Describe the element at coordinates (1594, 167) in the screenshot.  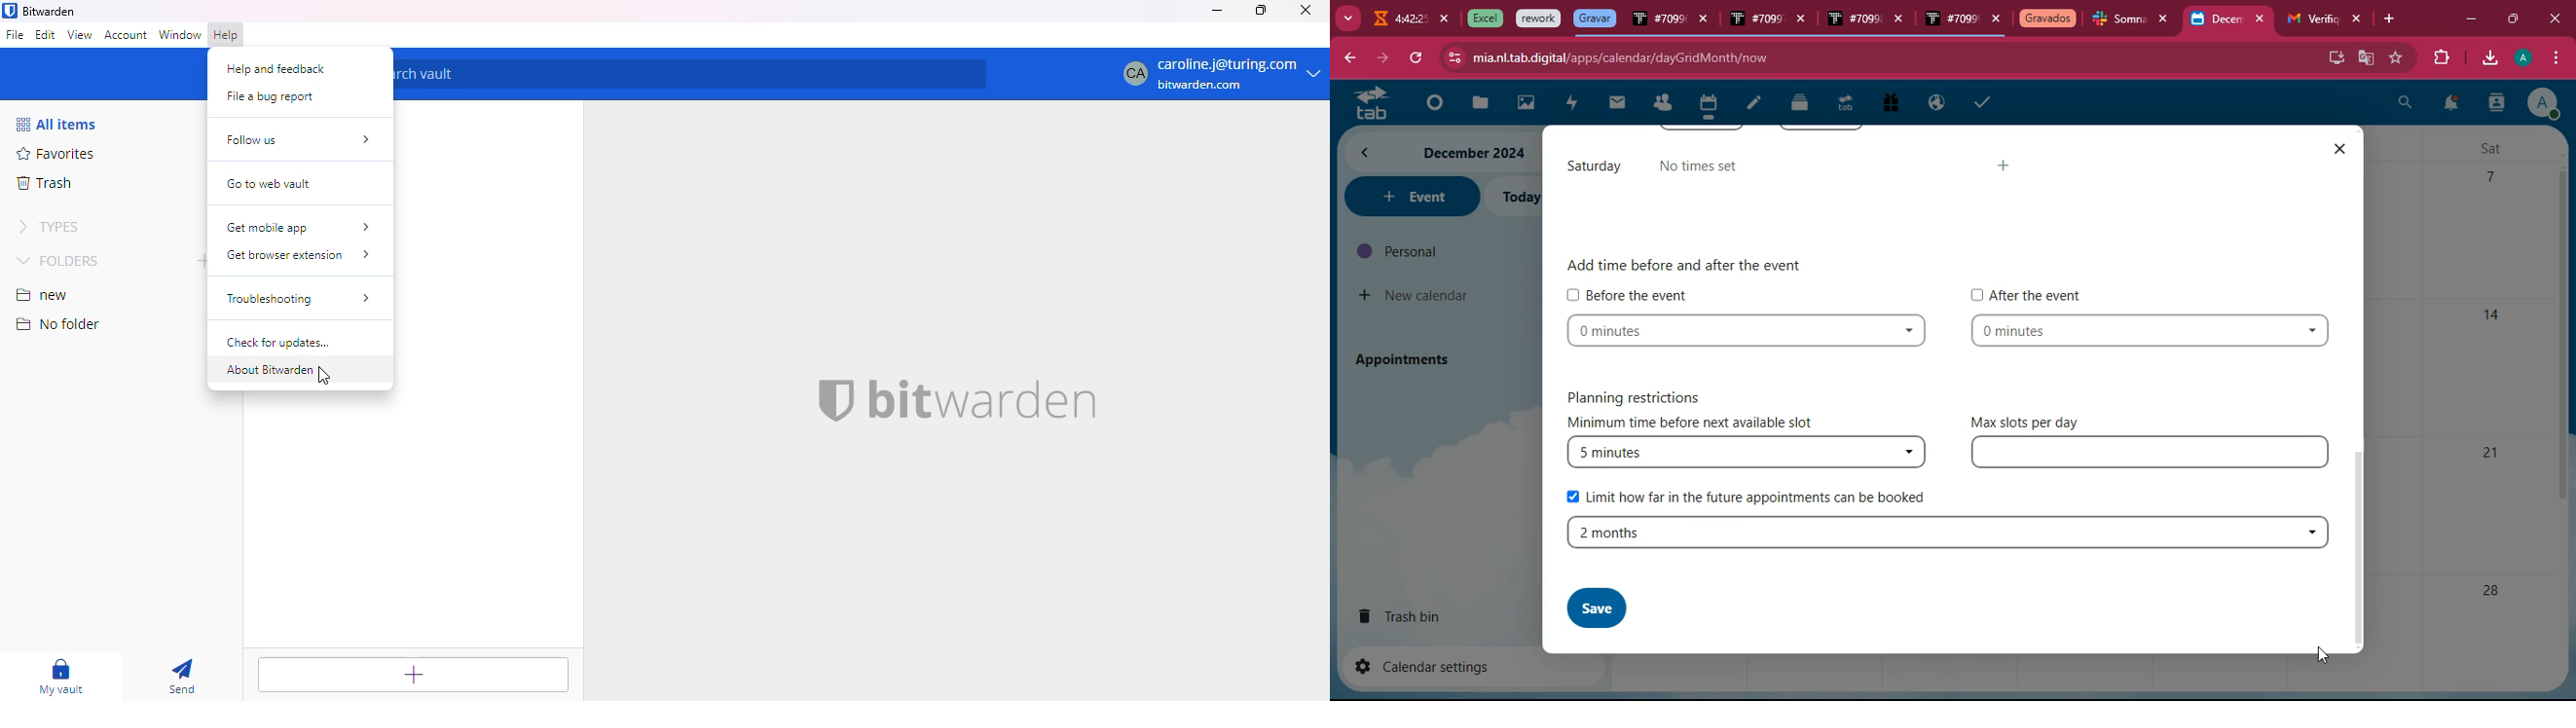
I see `aturday` at that location.